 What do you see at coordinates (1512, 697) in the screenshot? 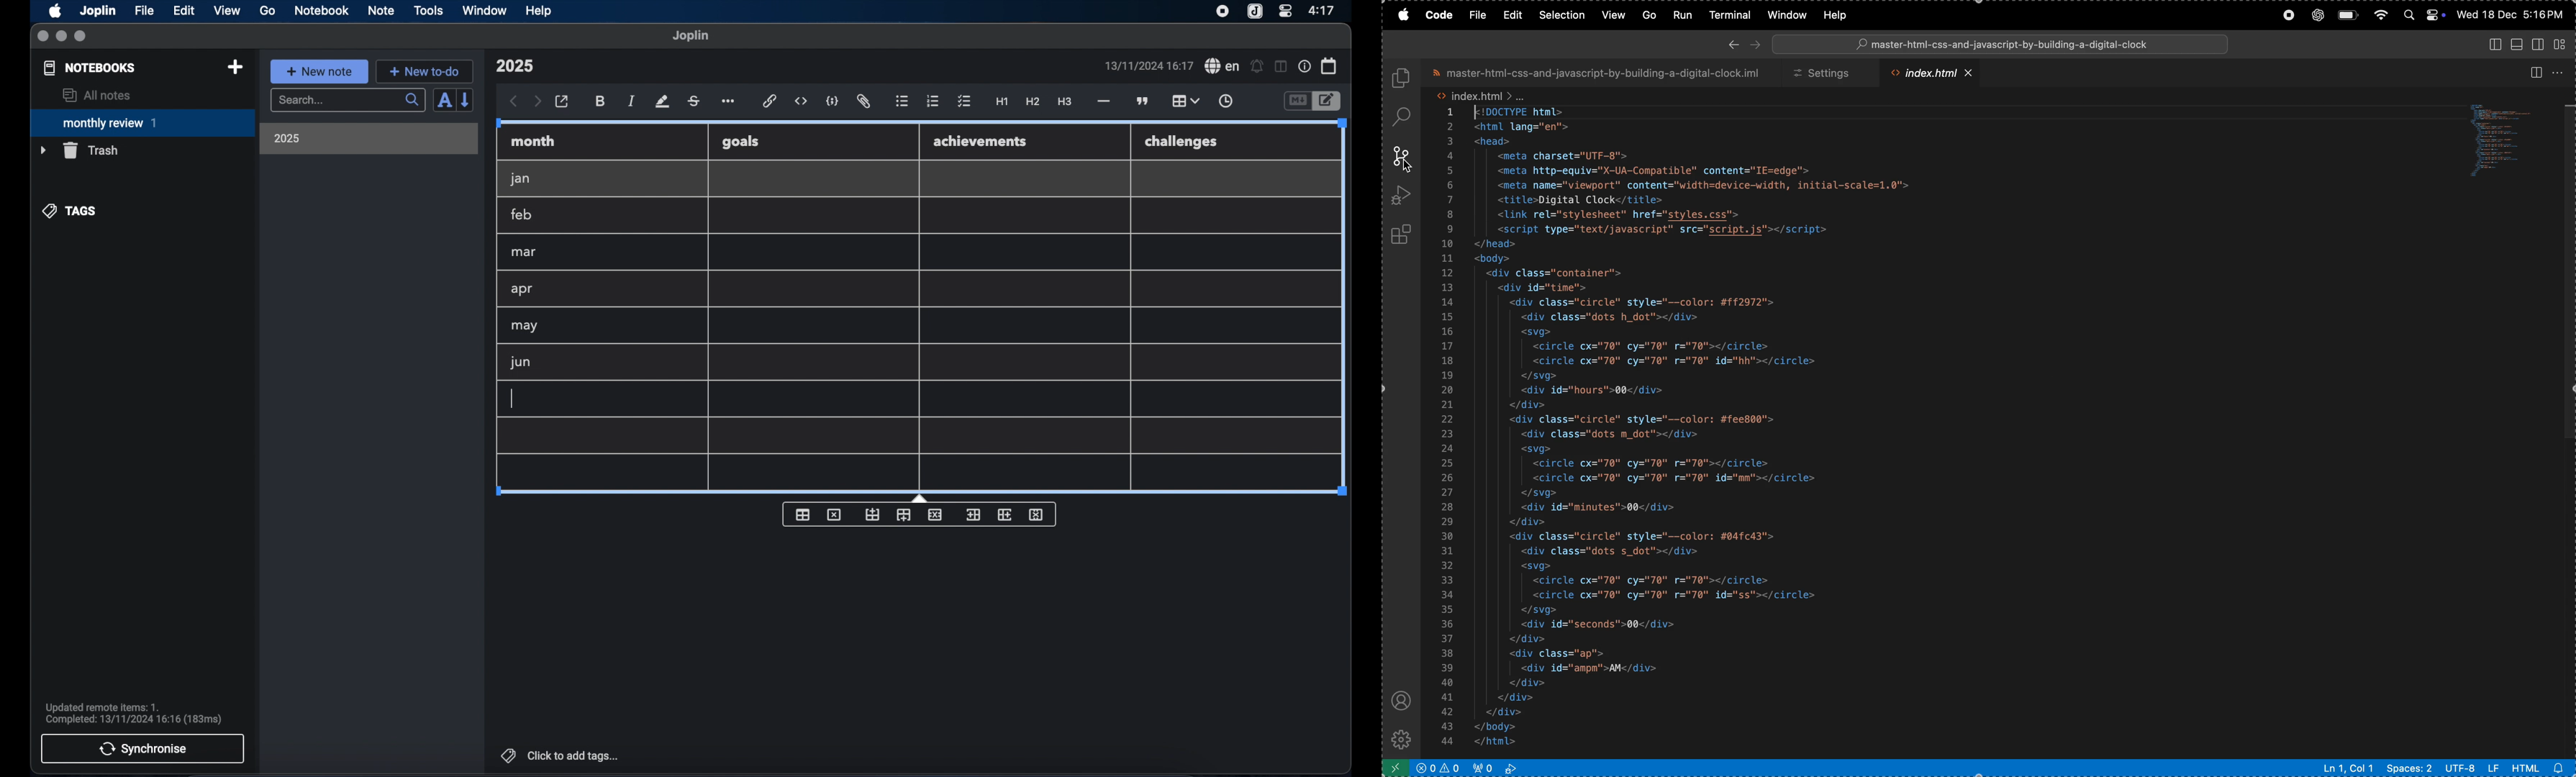
I see `| </div>` at bounding box center [1512, 697].